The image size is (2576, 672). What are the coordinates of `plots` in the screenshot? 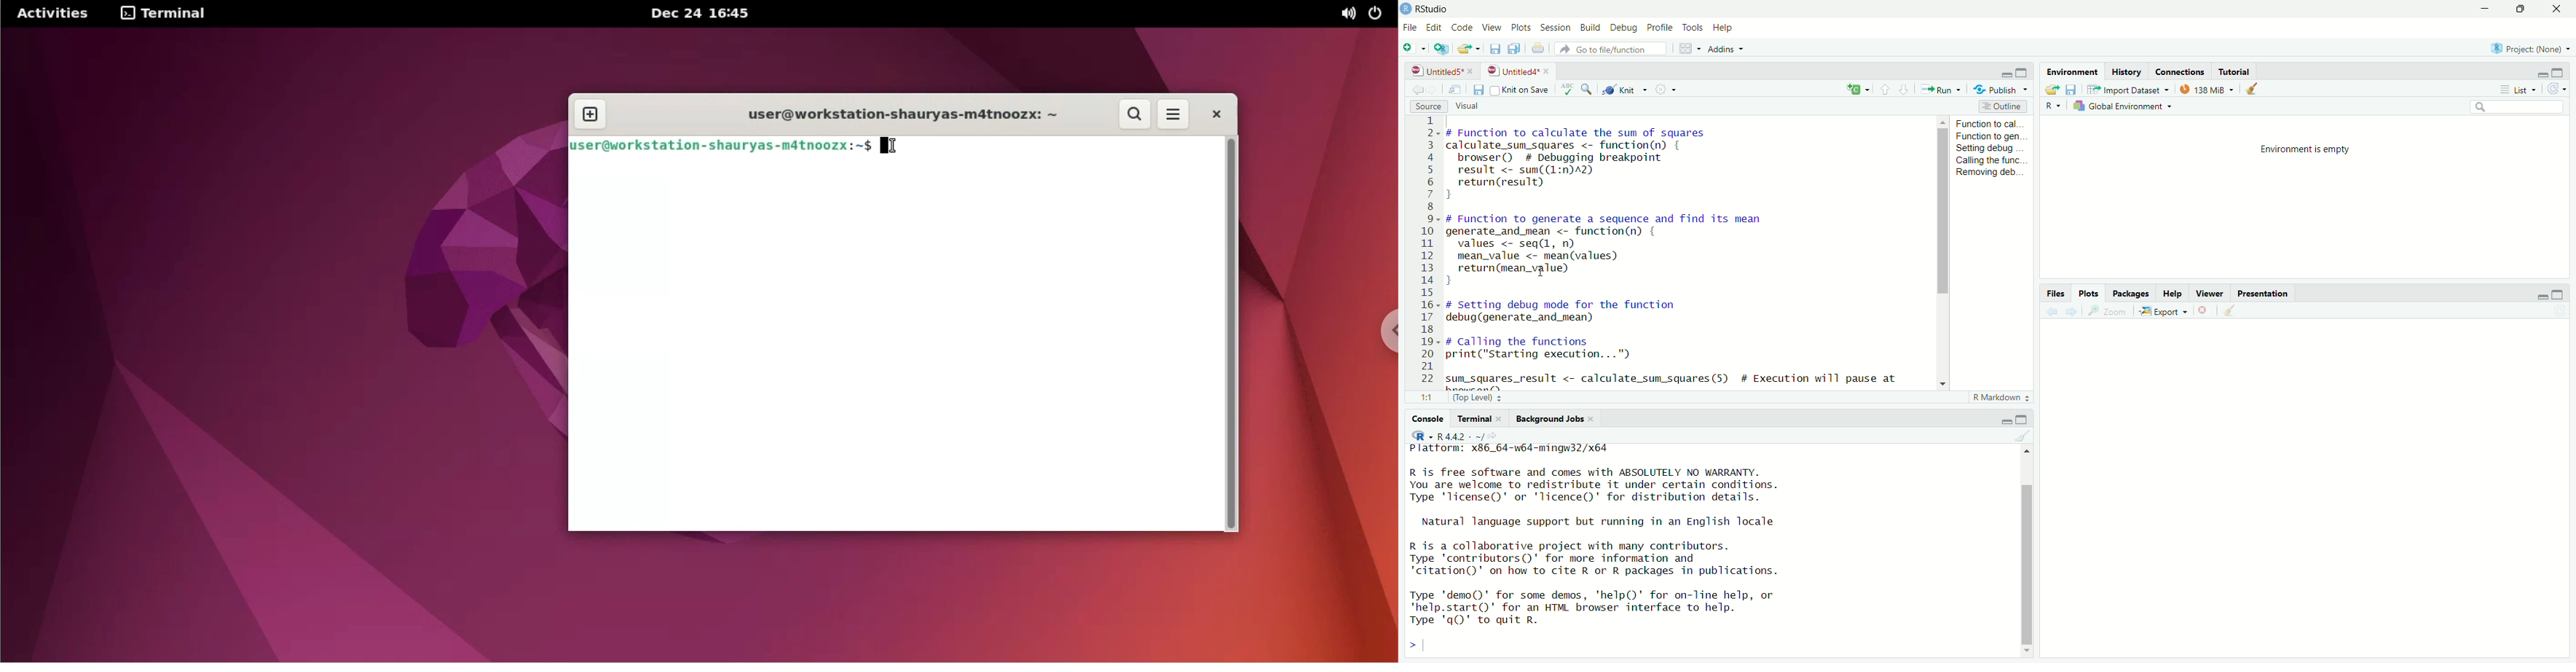 It's located at (2092, 293).